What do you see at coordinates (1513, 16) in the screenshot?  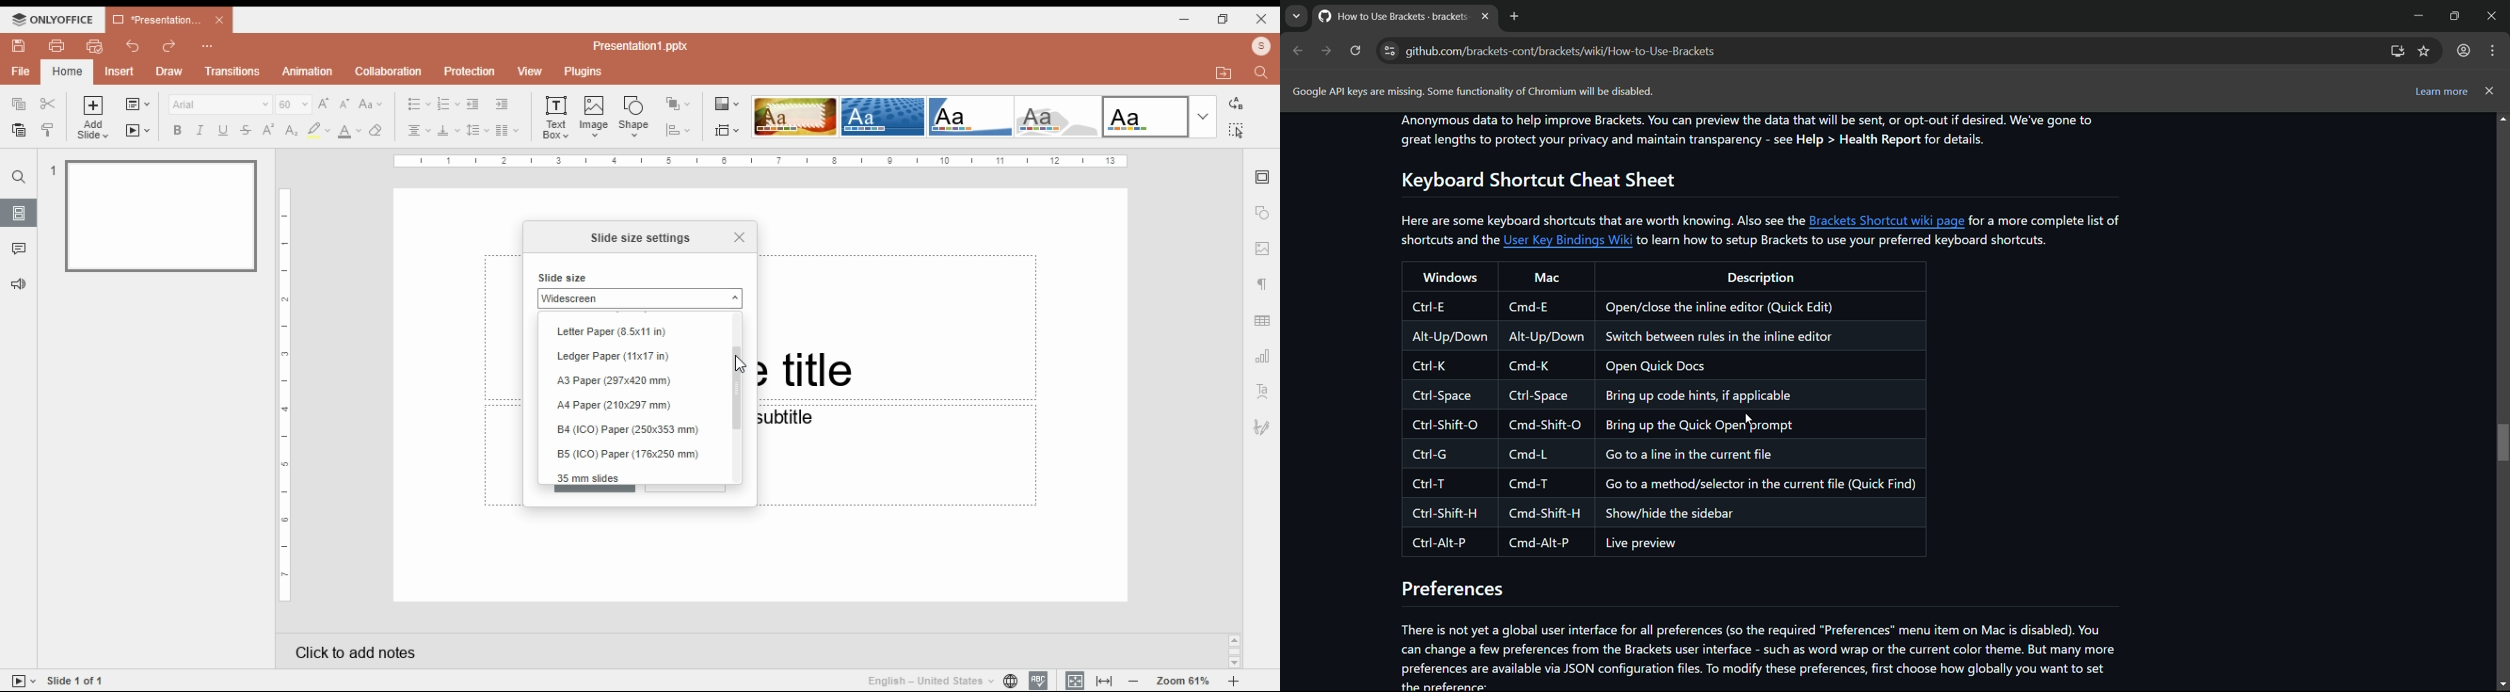 I see `new tab` at bounding box center [1513, 16].